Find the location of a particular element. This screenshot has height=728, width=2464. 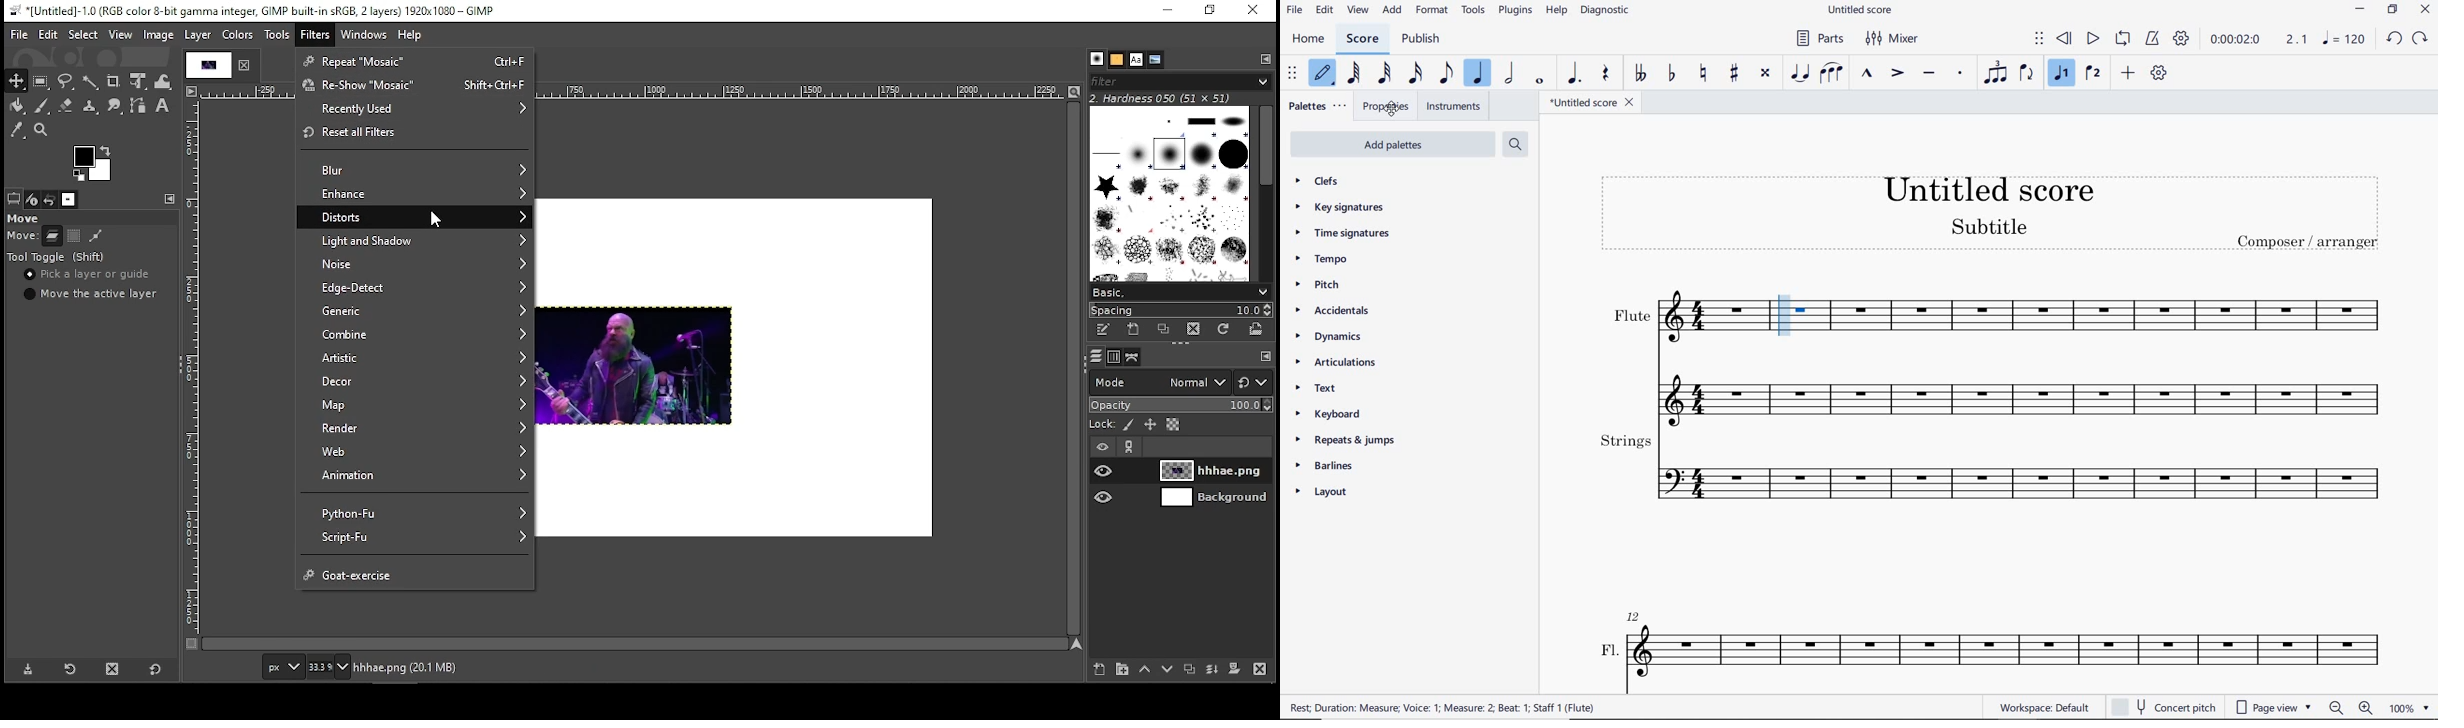

light and shadow is located at coordinates (416, 240).